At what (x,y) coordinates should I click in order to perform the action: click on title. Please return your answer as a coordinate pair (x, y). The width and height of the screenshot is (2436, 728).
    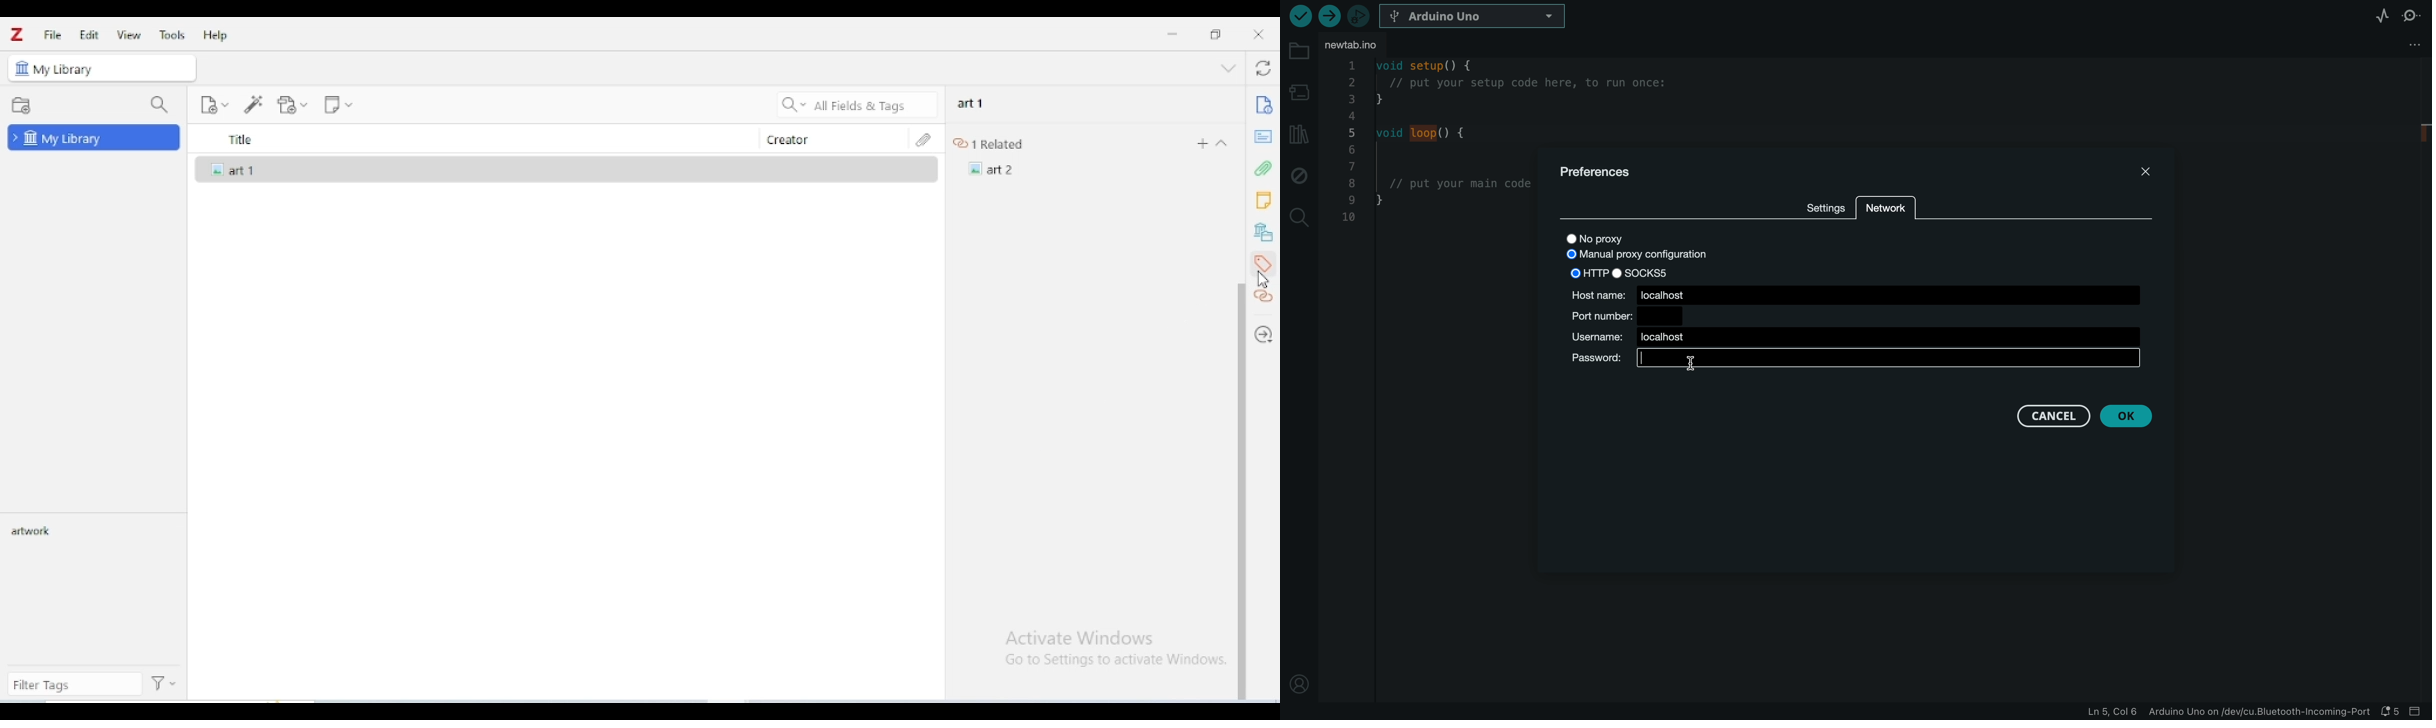
    Looking at the image, I should click on (476, 139).